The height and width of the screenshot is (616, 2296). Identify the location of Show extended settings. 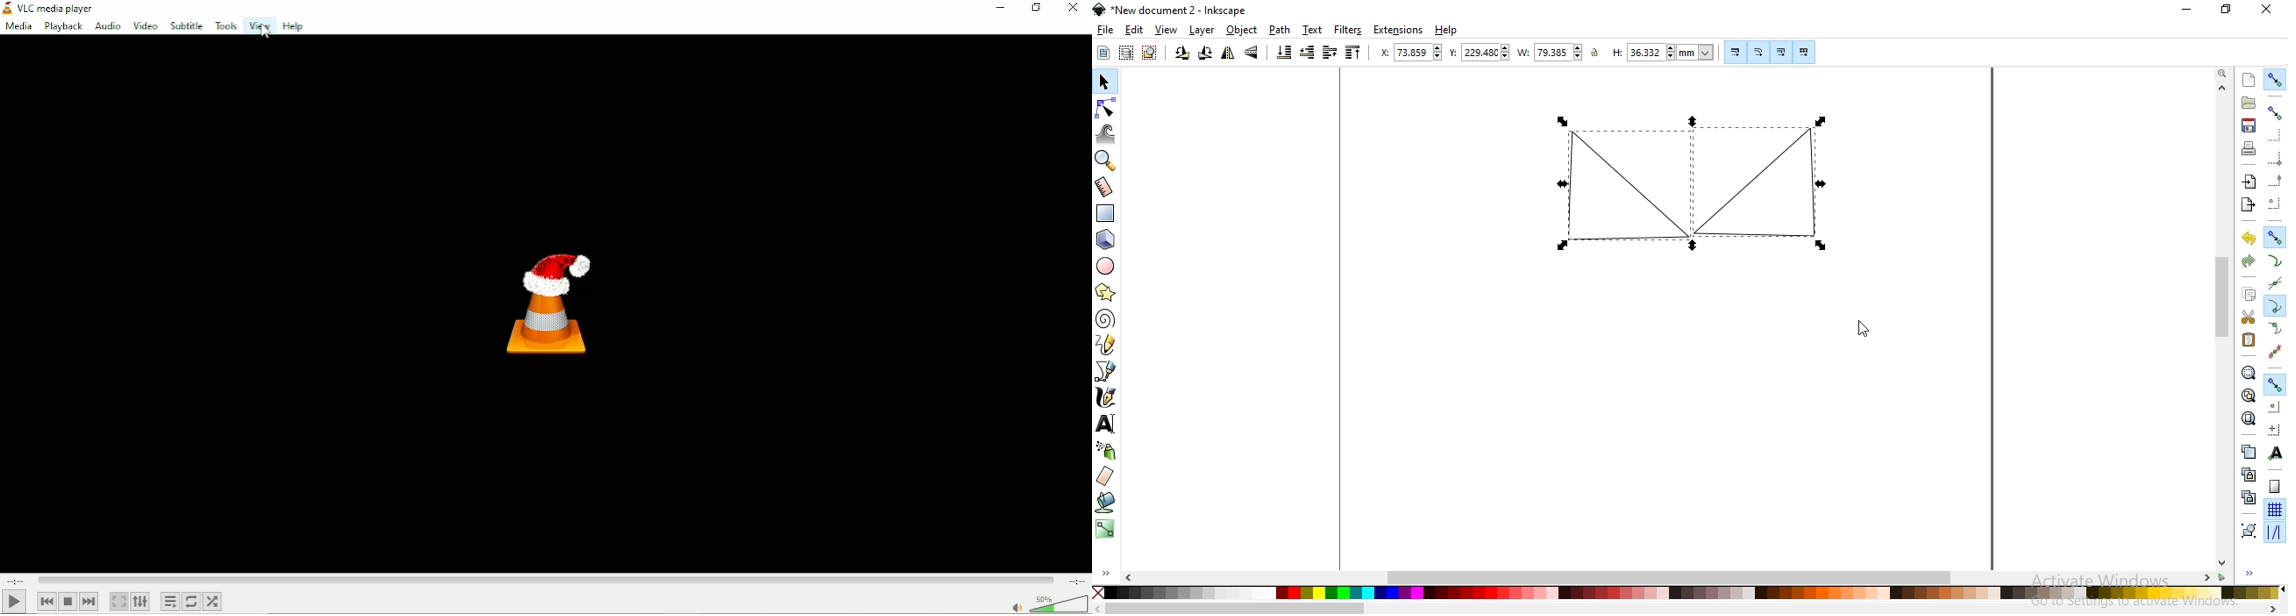
(141, 602).